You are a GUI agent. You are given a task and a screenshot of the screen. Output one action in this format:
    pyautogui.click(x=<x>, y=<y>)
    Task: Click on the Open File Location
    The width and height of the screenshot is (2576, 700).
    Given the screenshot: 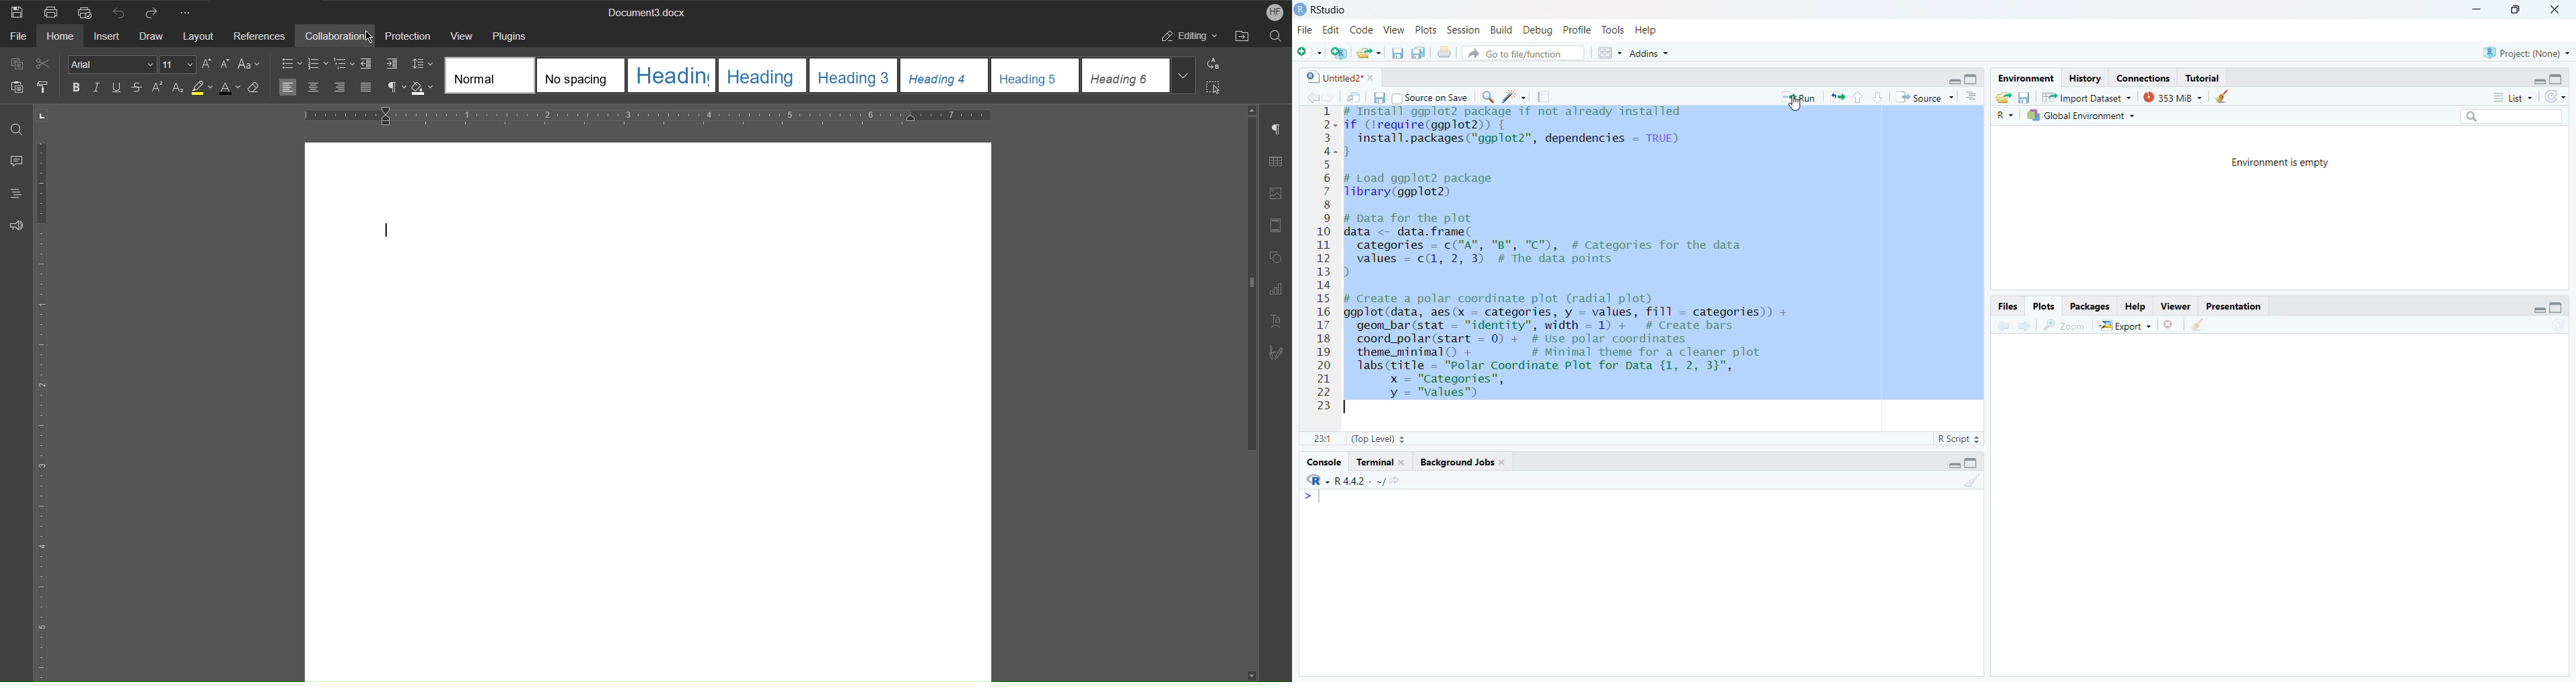 What is the action you would take?
    pyautogui.click(x=1242, y=36)
    